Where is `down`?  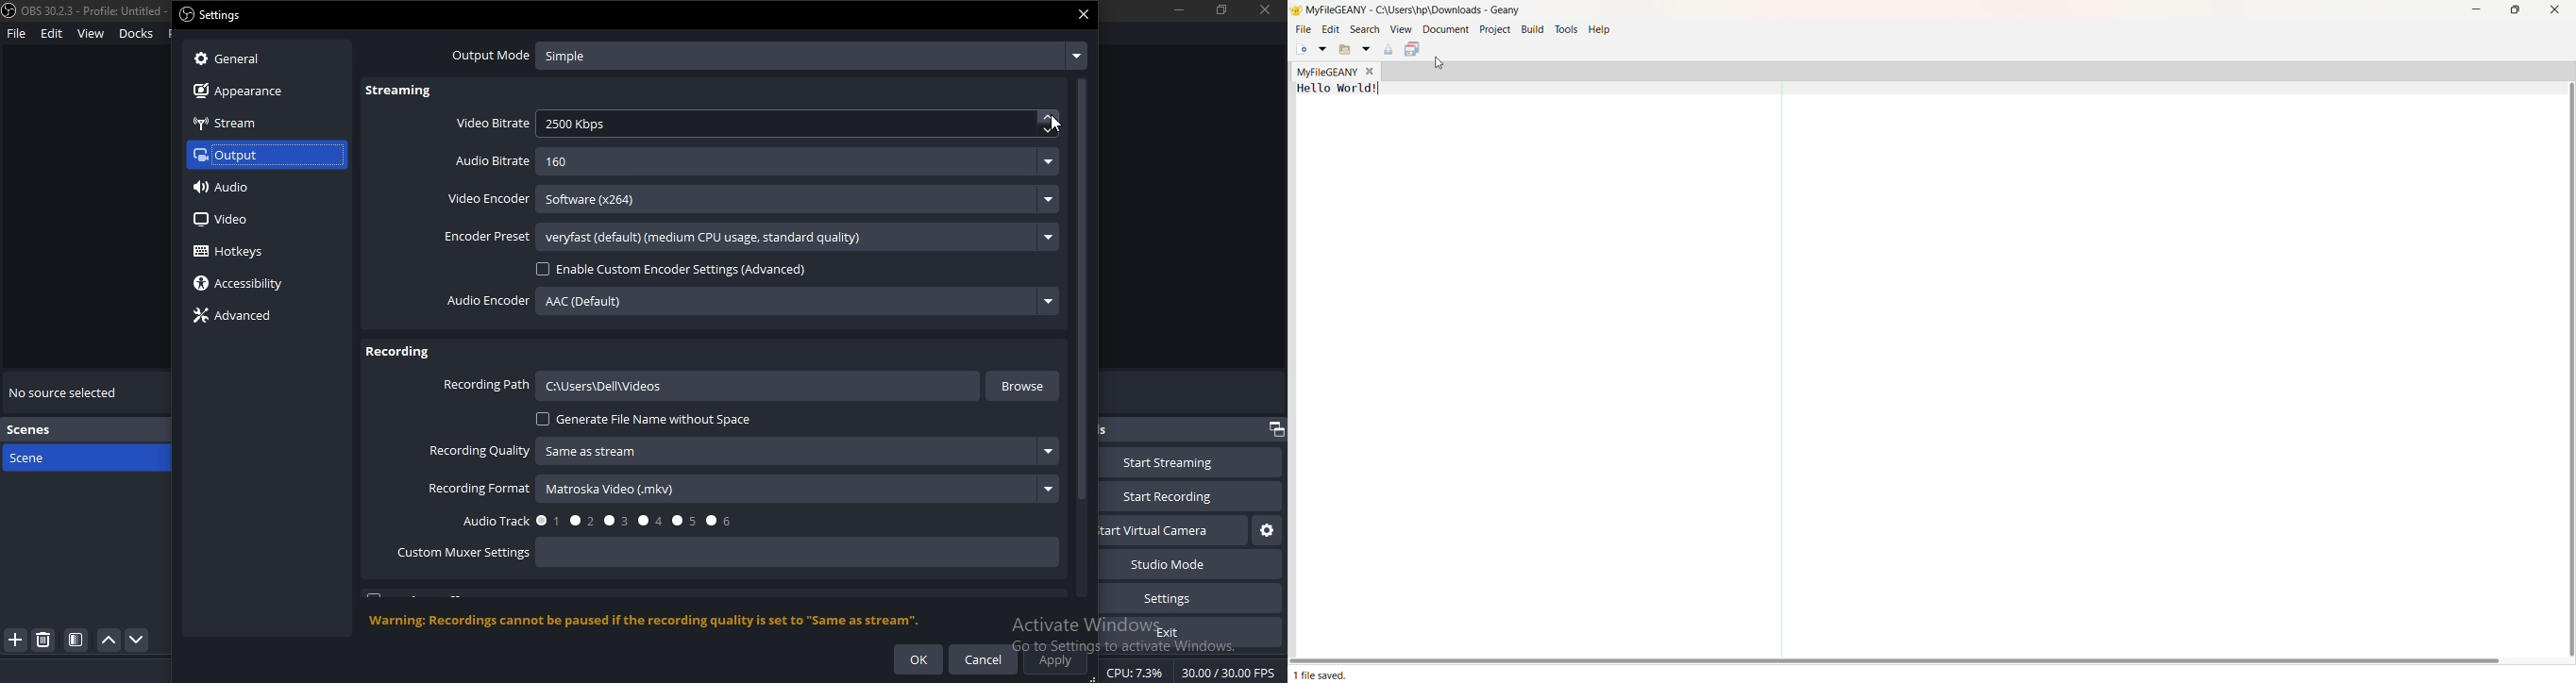
down is located at coordinates (1047, 131).